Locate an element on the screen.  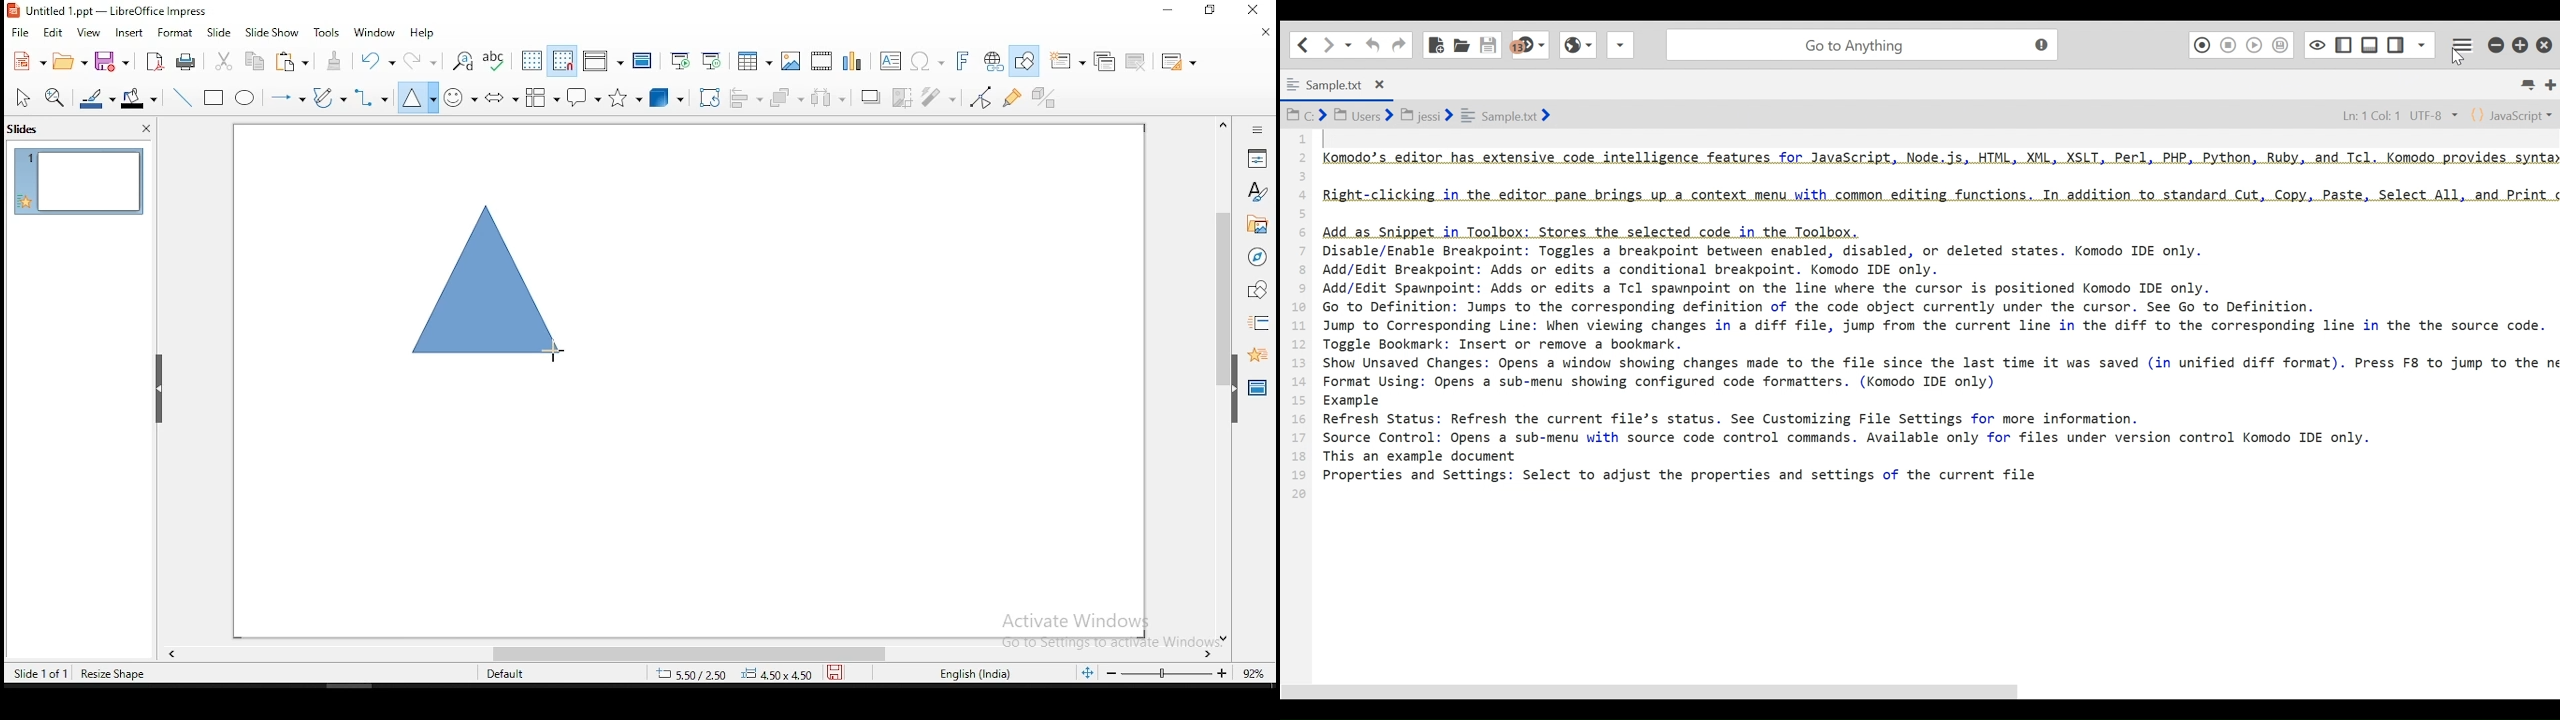
display views is located at coordinates (601, 62).